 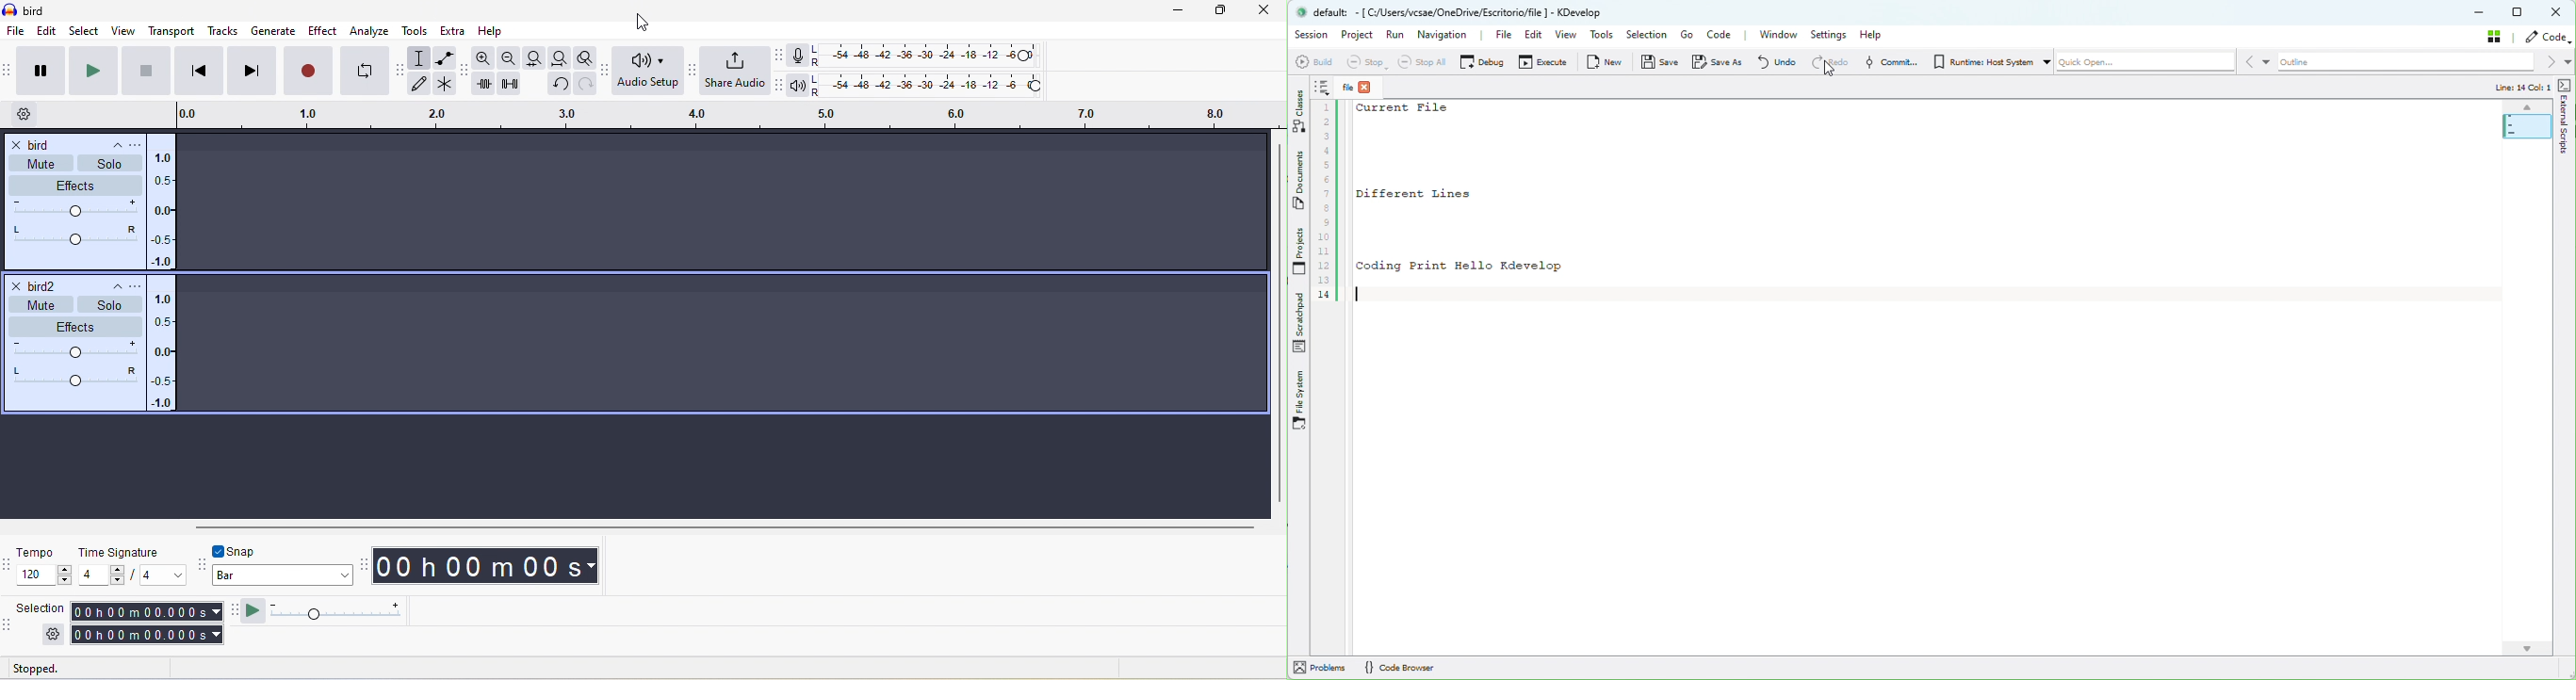 I want to click on audacity recording meter toolbar, so click(x=779, y=57).